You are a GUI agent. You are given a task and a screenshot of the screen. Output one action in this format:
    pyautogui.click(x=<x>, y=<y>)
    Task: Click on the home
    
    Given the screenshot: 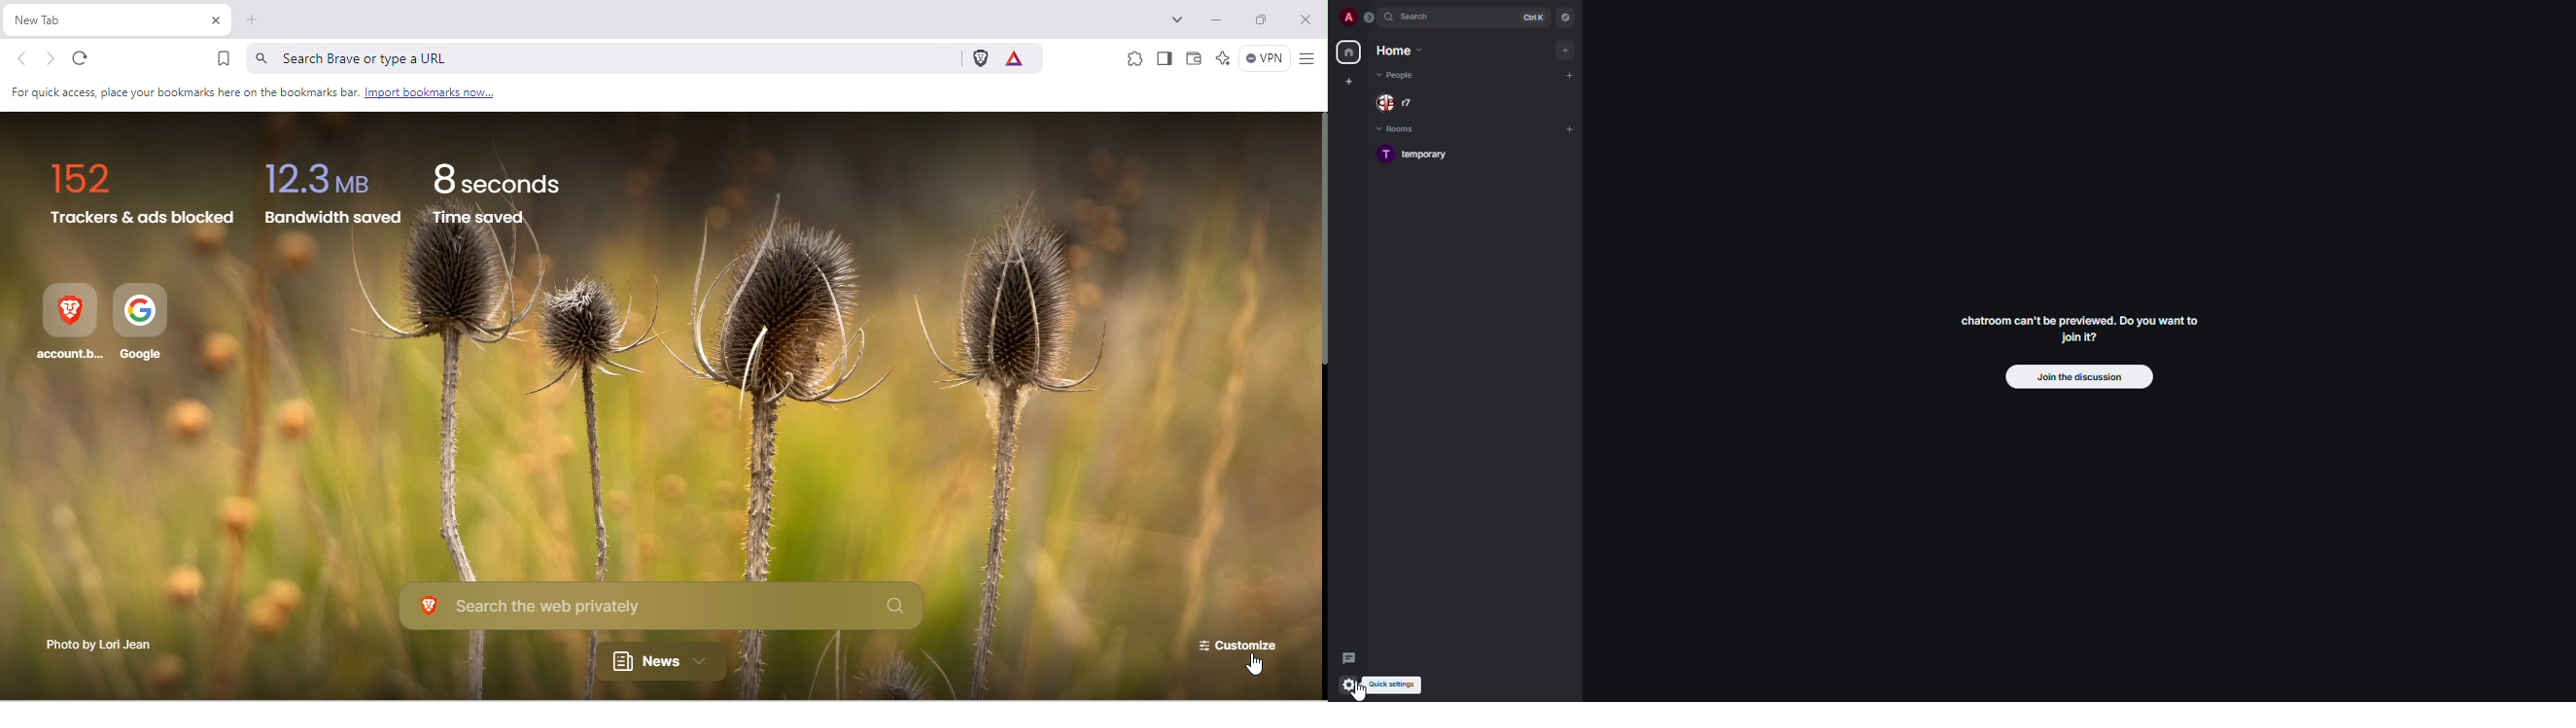 What is the action you would take?
    pyautogui.click(x=1402, y=50)
    